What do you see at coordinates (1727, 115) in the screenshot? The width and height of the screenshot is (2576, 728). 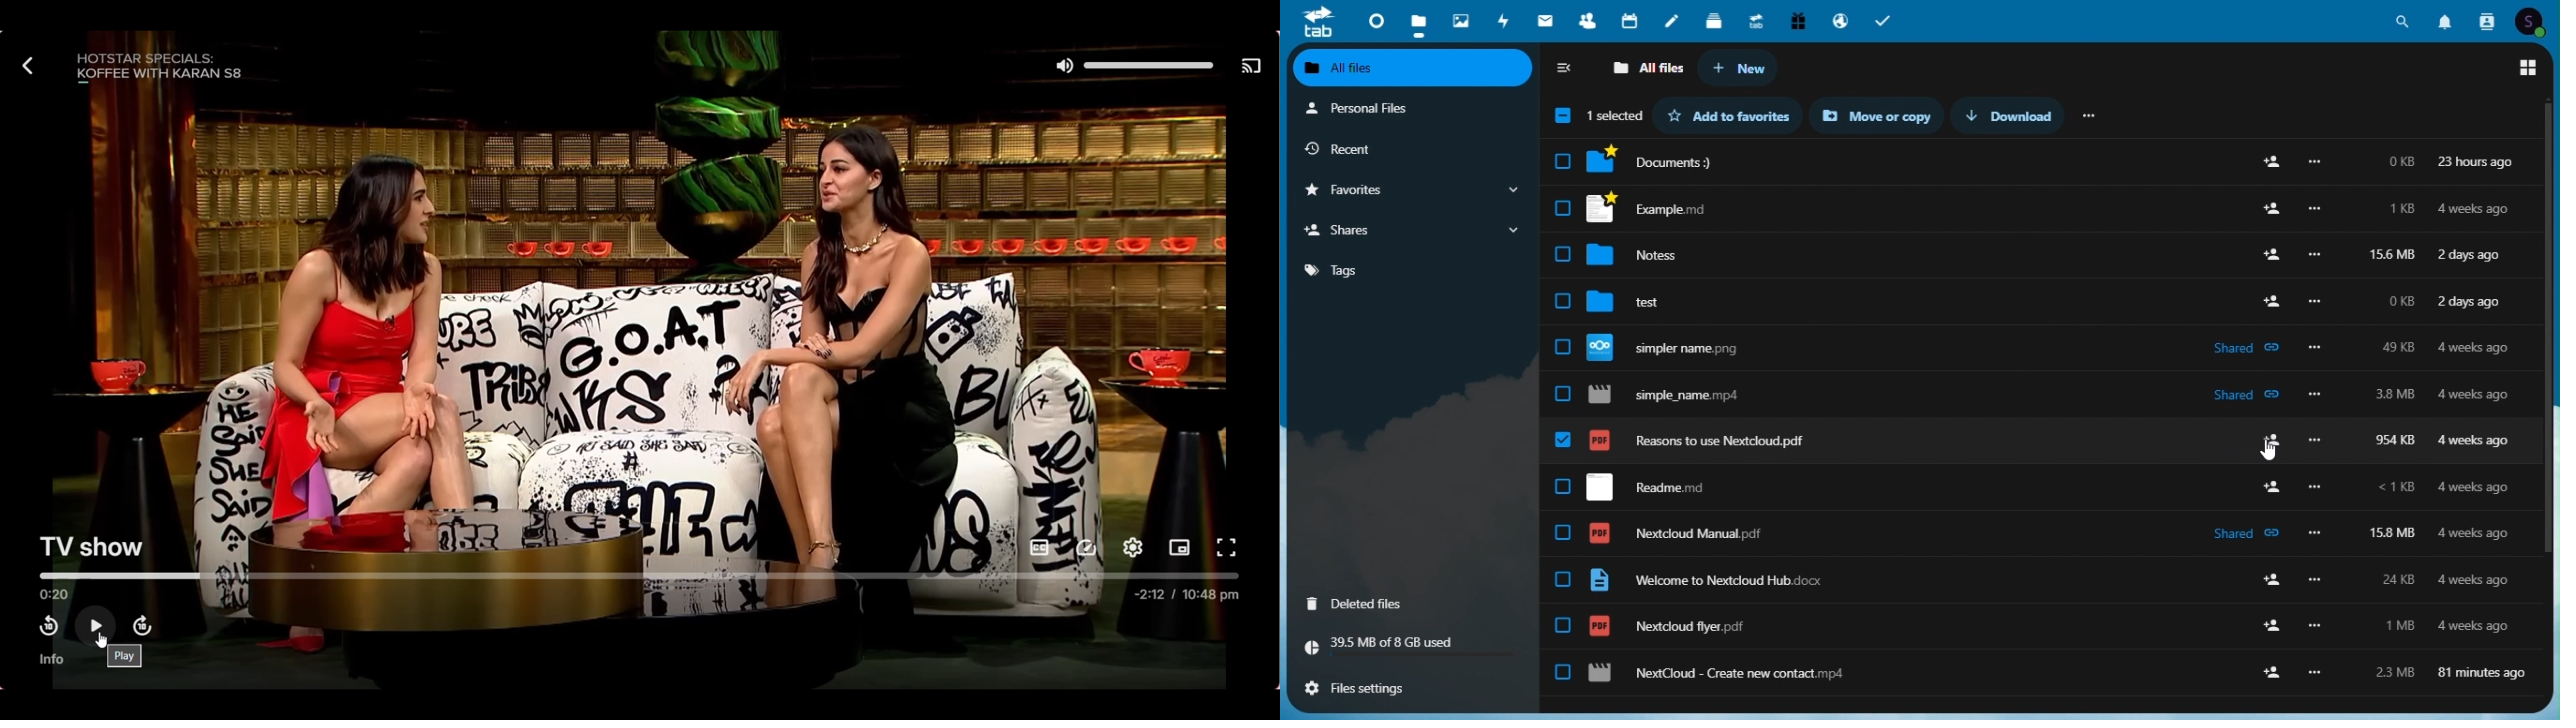 I see `favorites` at bounding box center [1727, 115].